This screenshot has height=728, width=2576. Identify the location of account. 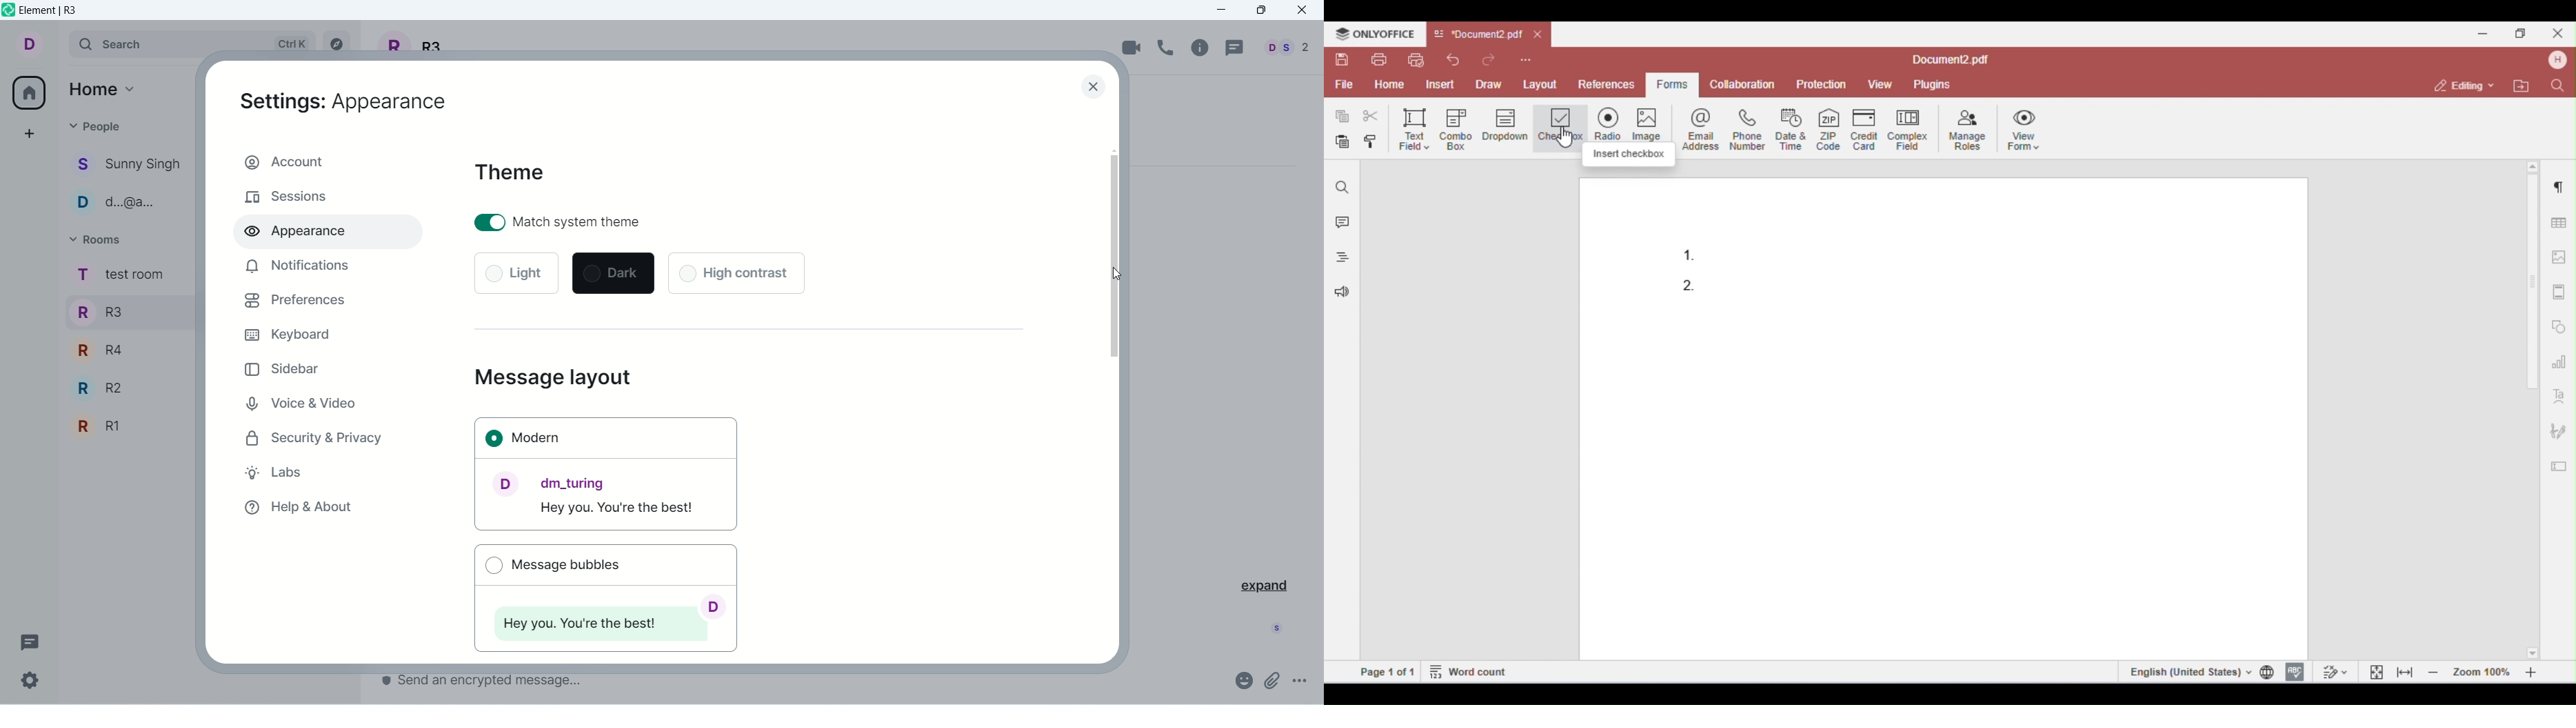
(39, 45).